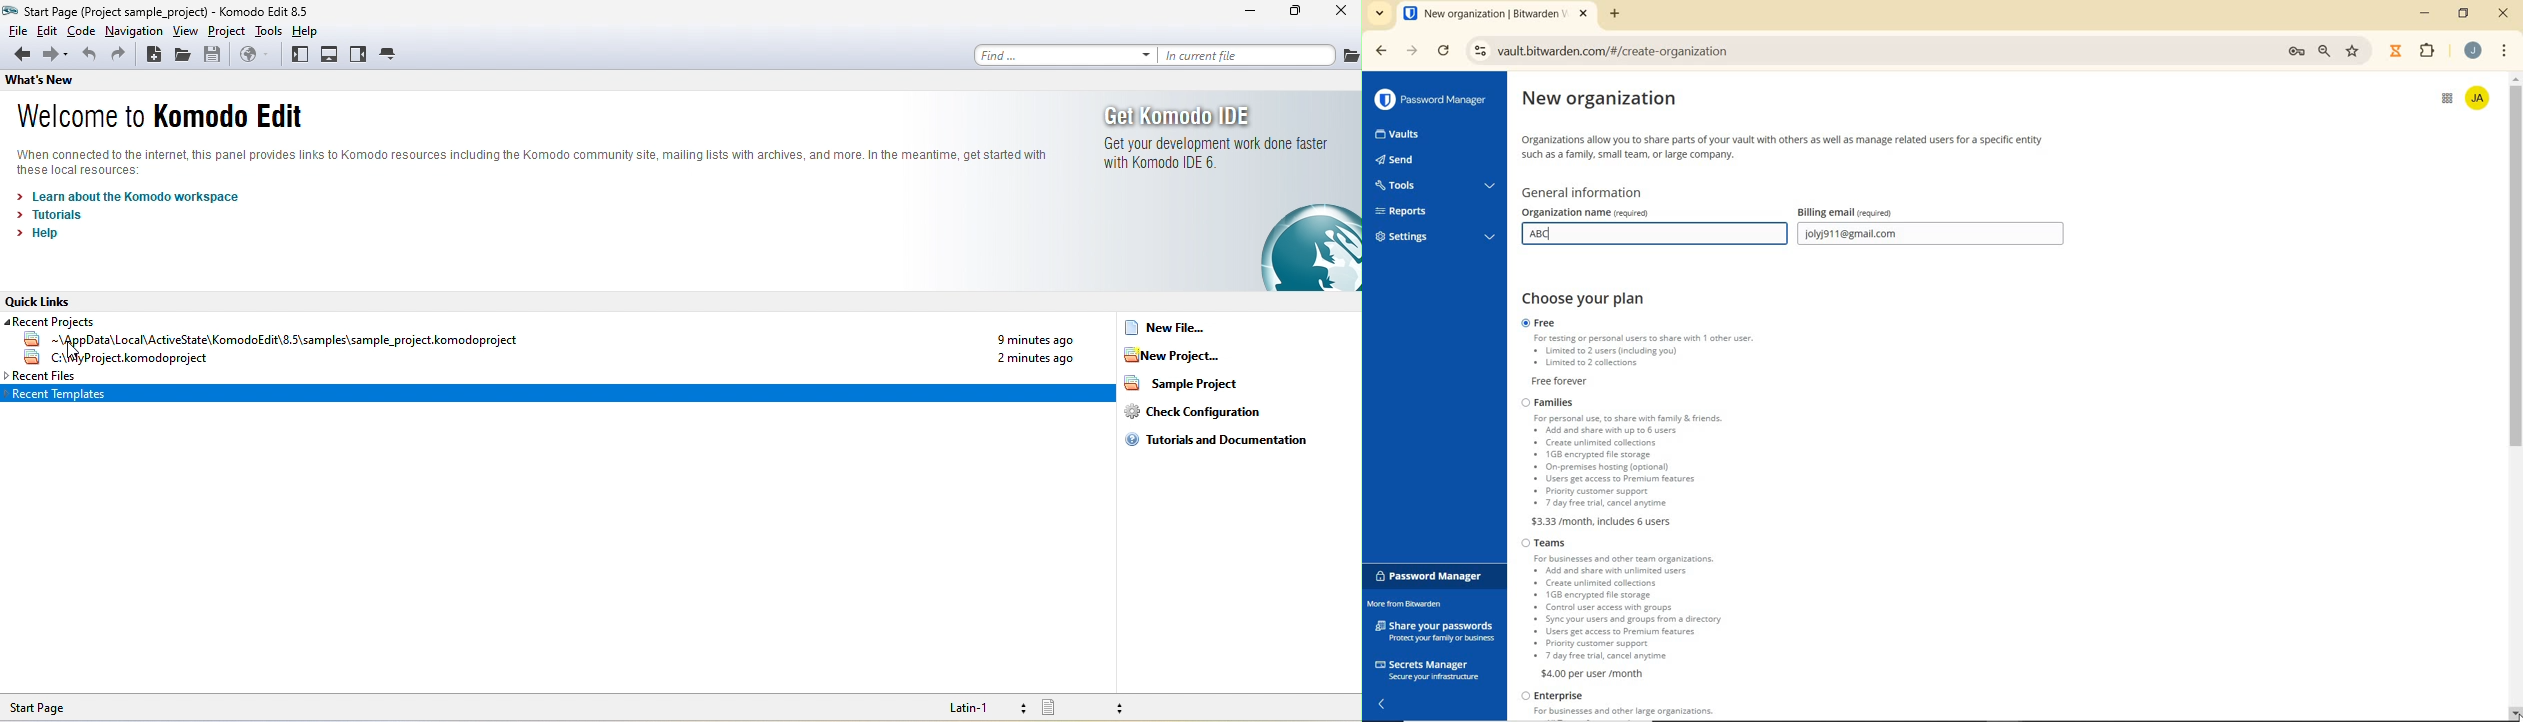 Image resolution: width=2548 pixels, height=728 pixels. I want to click on families plan, so click(1664, 461).